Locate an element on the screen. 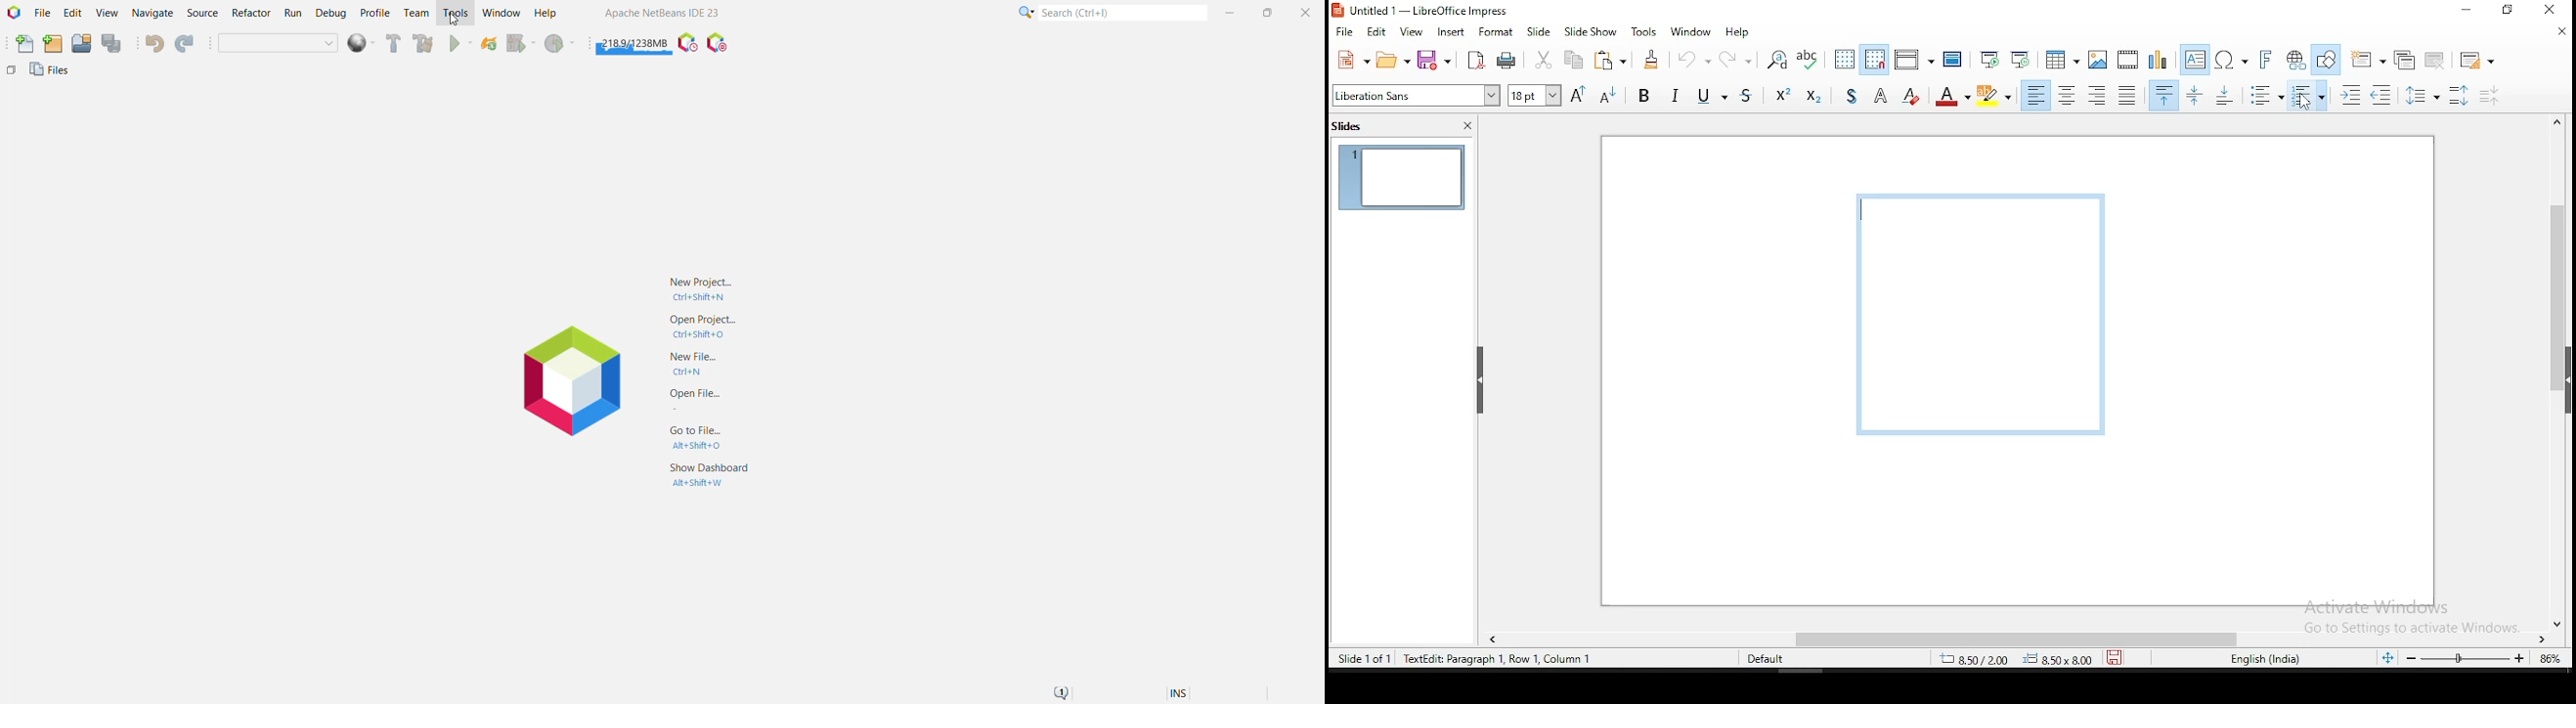 This screenshot has width=2576, height=728. show draw functions is located at coordinates (2326, 59).